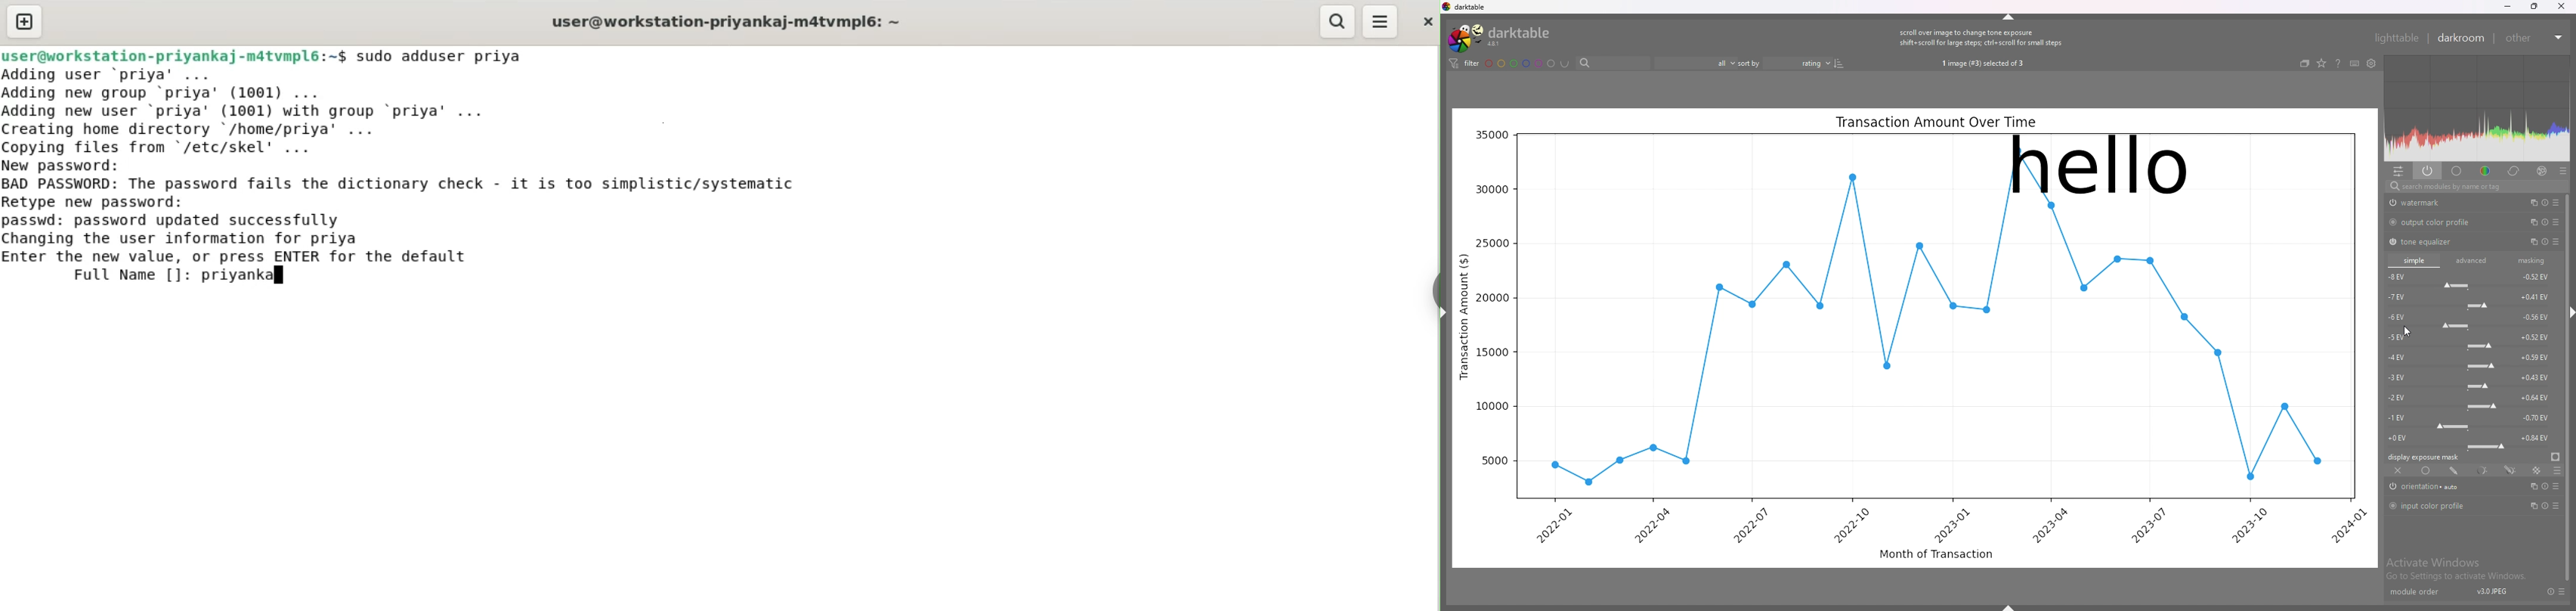  Describe the element at coordinates (2099, 165) in the screenshot. I see `hello` at that location.